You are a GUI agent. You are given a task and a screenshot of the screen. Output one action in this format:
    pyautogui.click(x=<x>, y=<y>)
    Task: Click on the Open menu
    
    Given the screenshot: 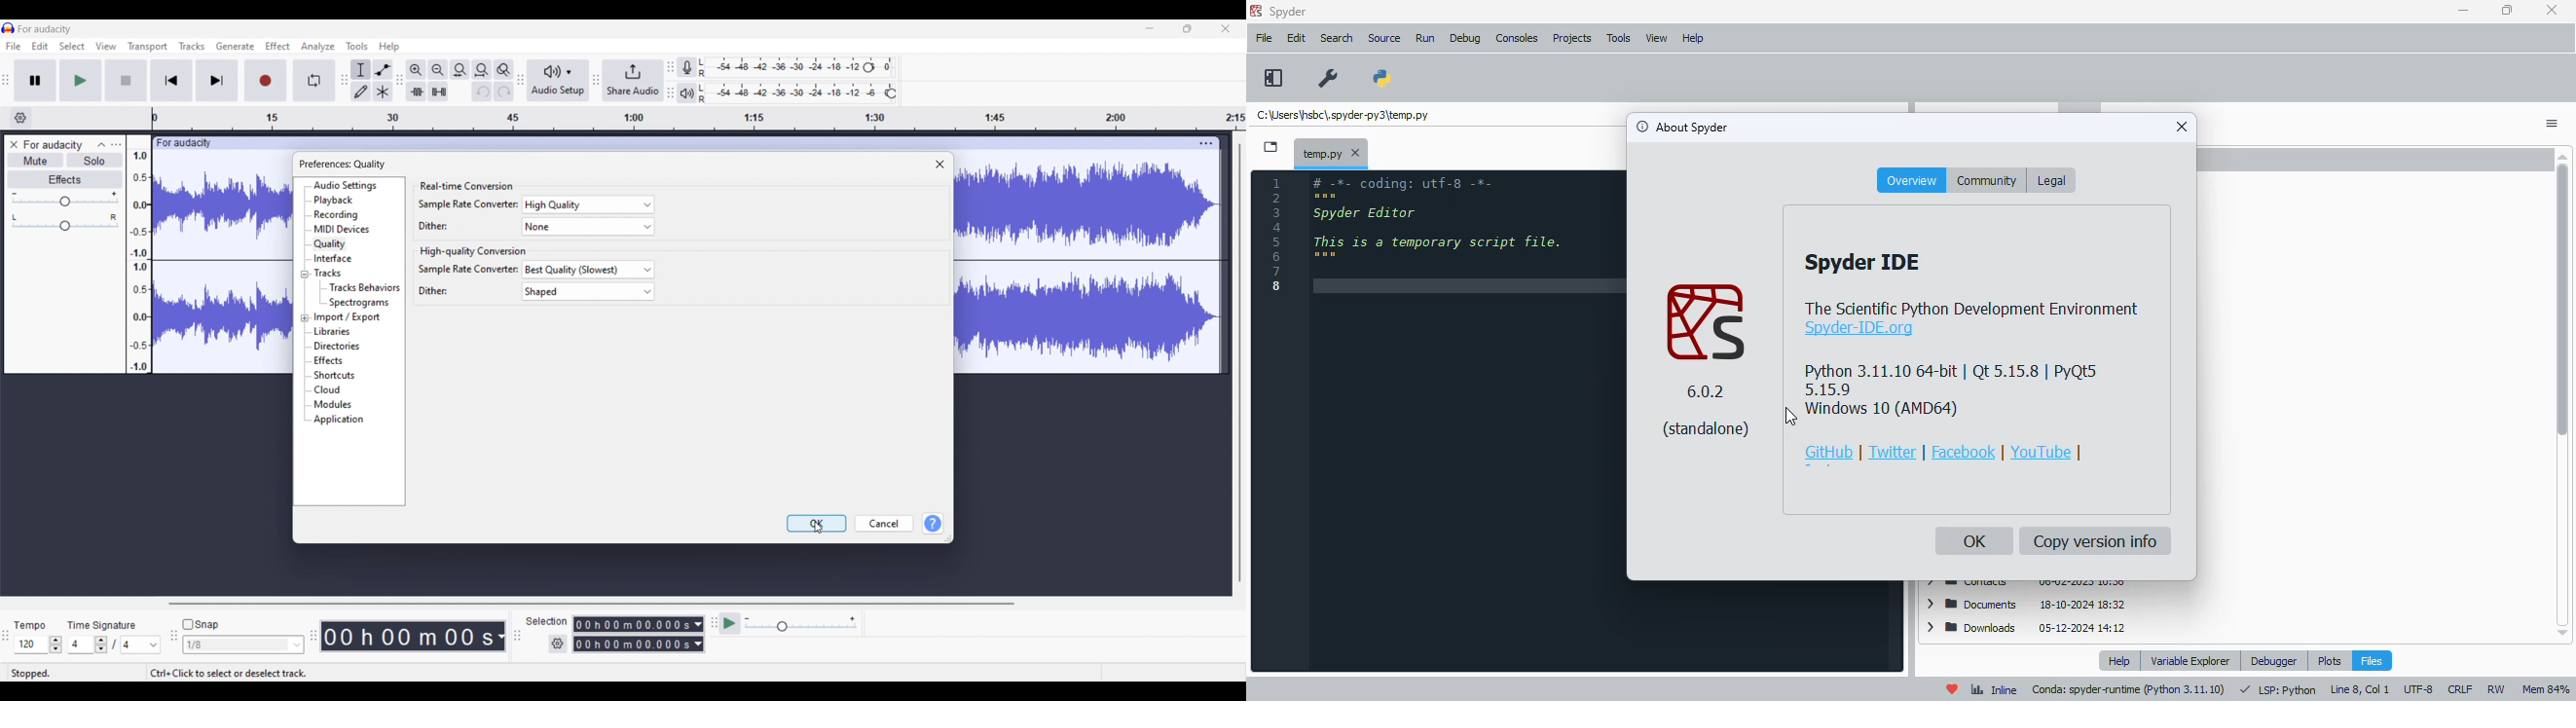 What is the action you would take?
    pyautogui.click(x=116, y=145)
    